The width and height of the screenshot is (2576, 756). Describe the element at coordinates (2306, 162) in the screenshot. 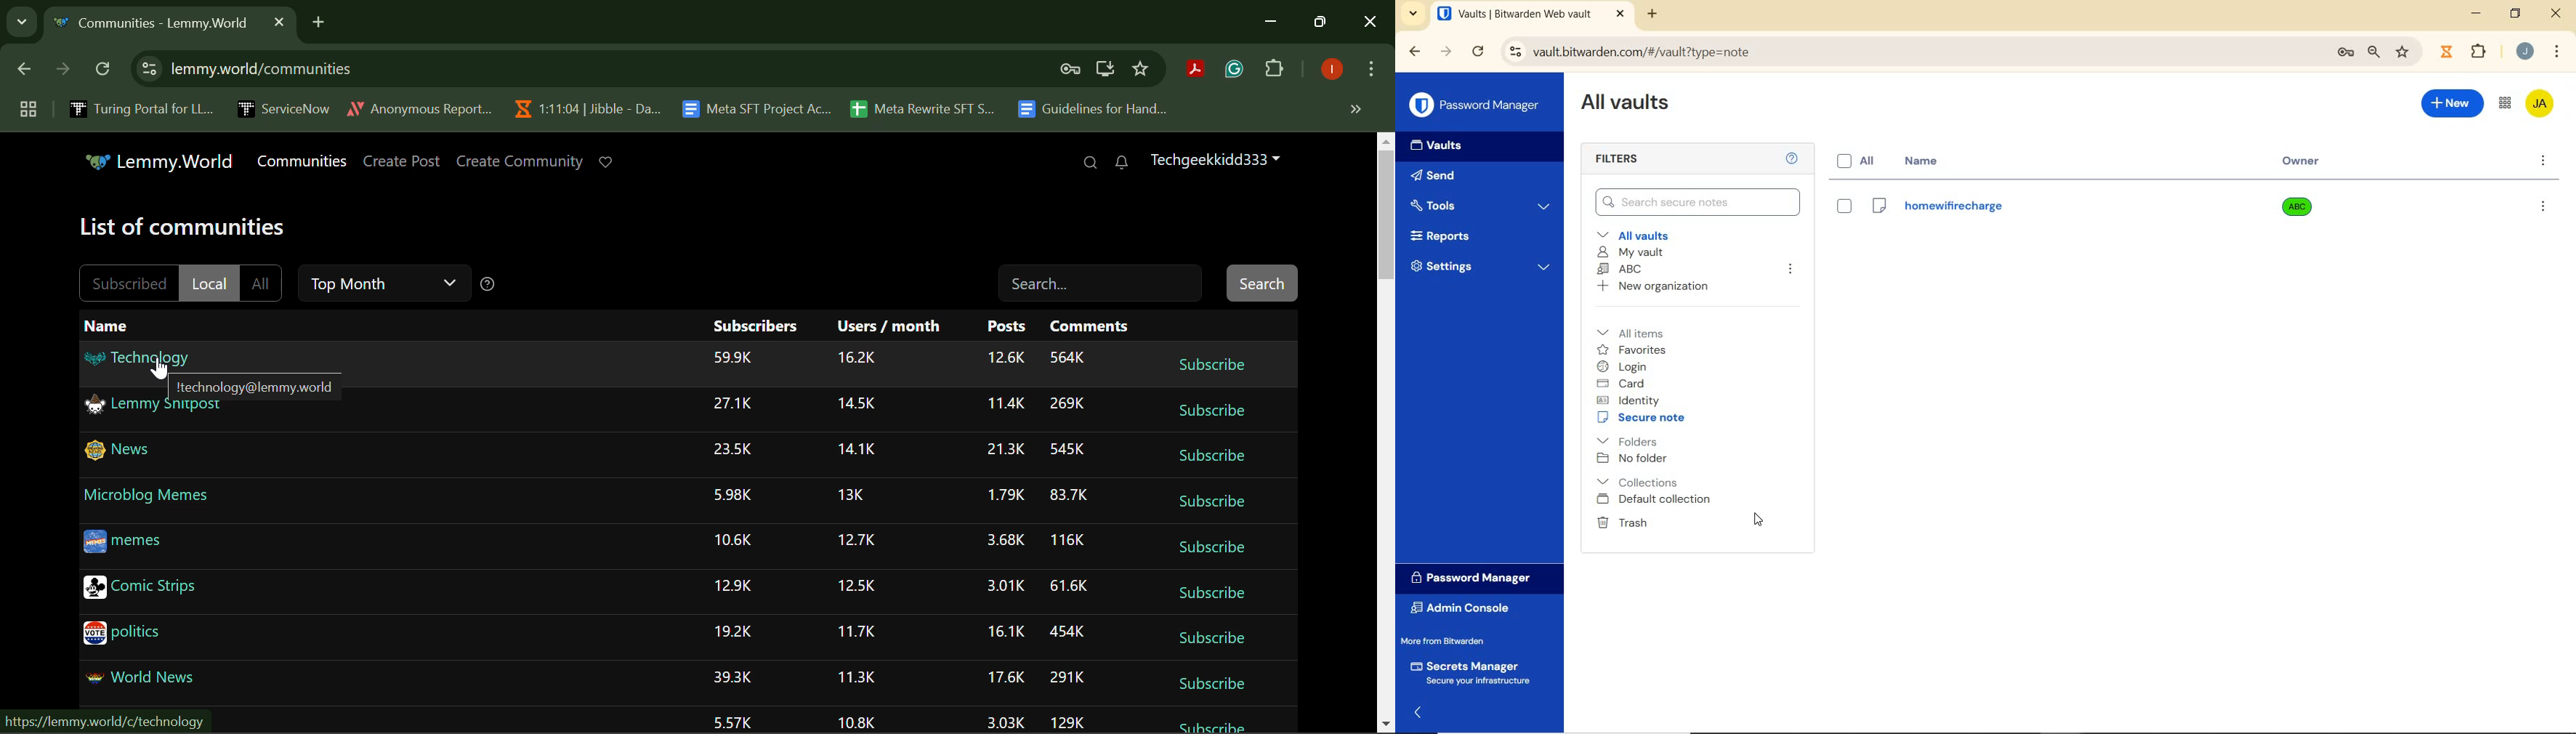

I see `owner` at that location.